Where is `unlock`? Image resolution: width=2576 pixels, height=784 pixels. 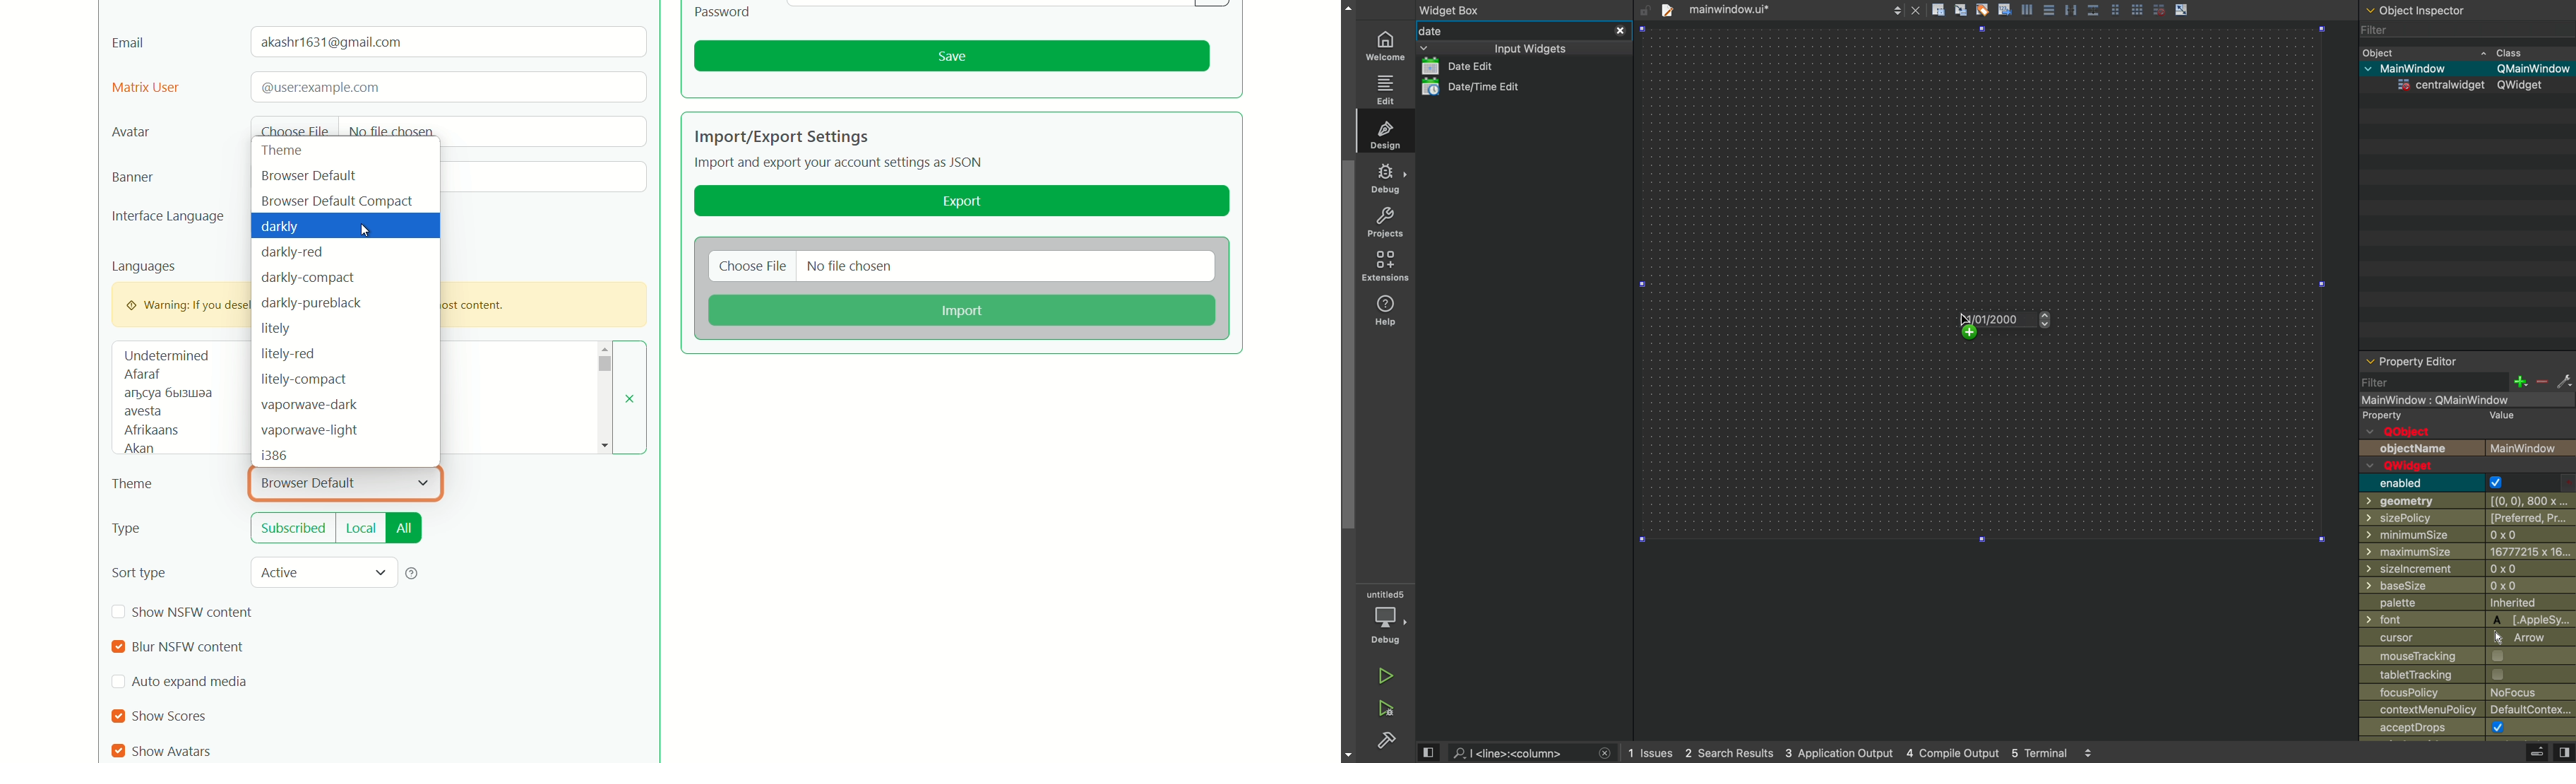 unlock is located at coordinates (1645, 11).